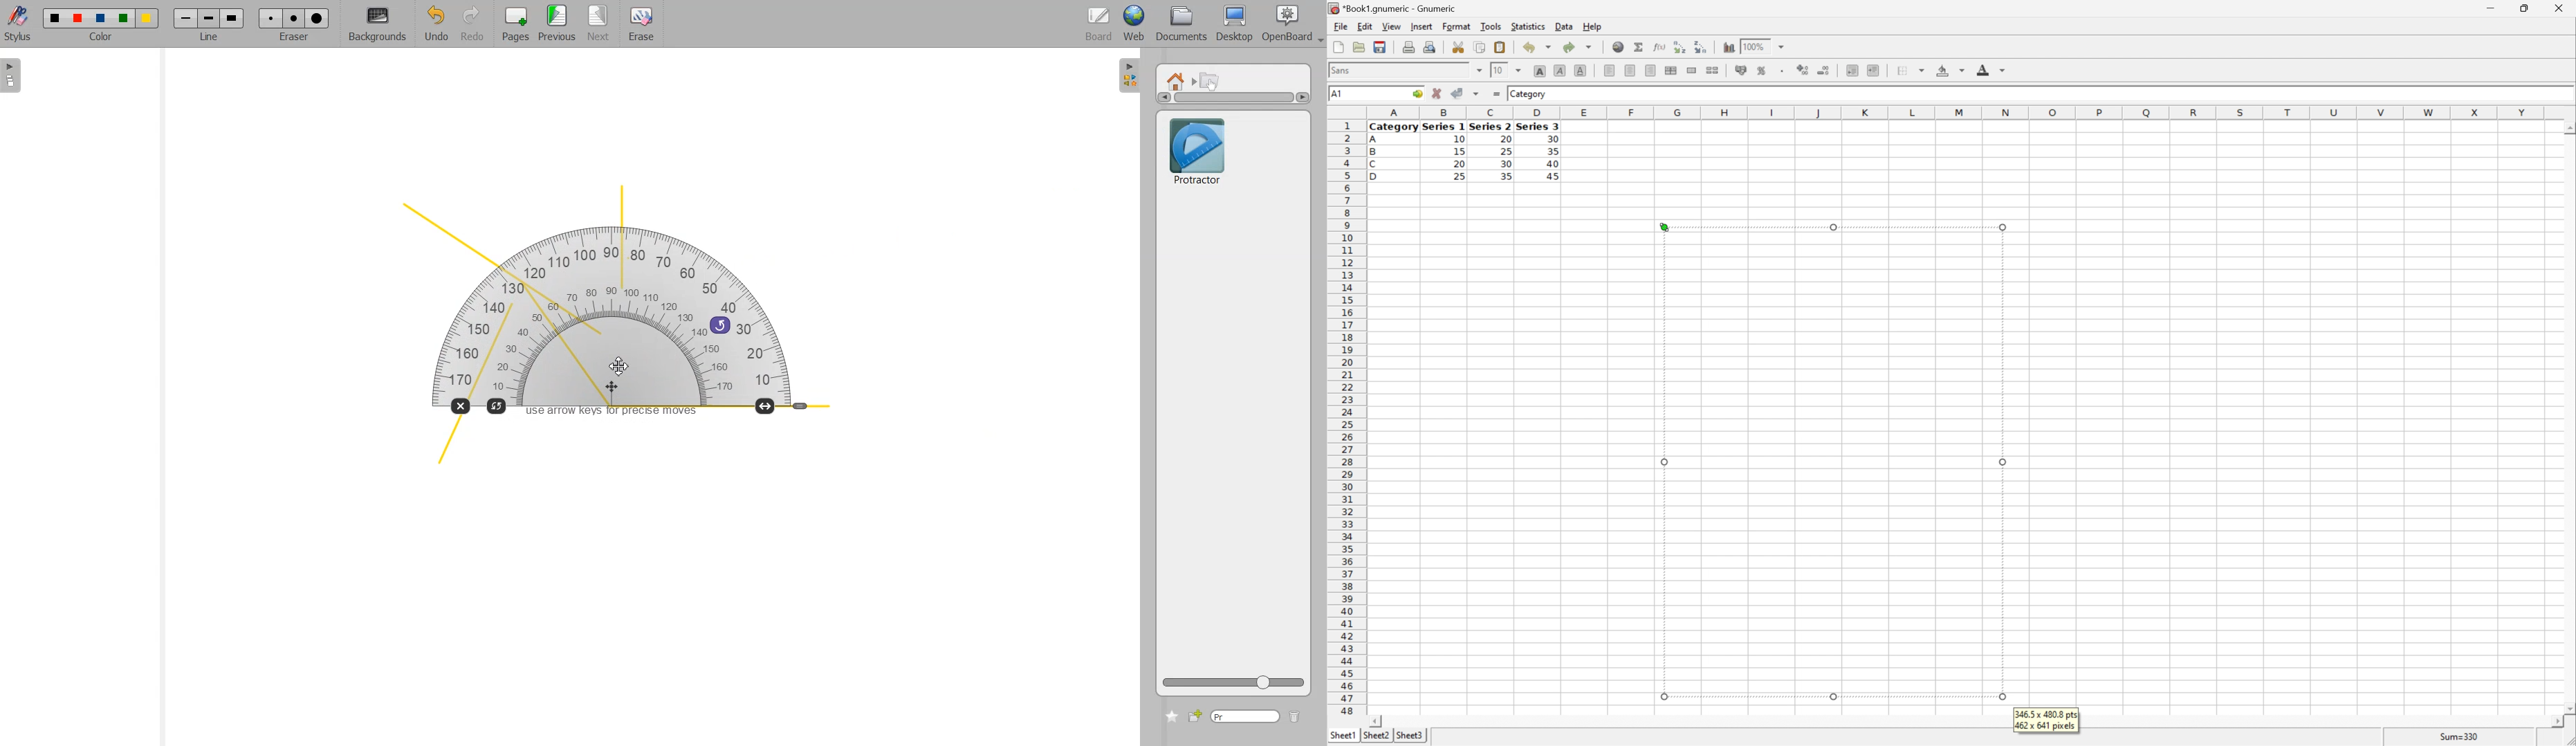  Describe the element at coordinates (1698, 47) in the screenshot. I see `Sort the selected region in descending order based on the first column selected` at that location.